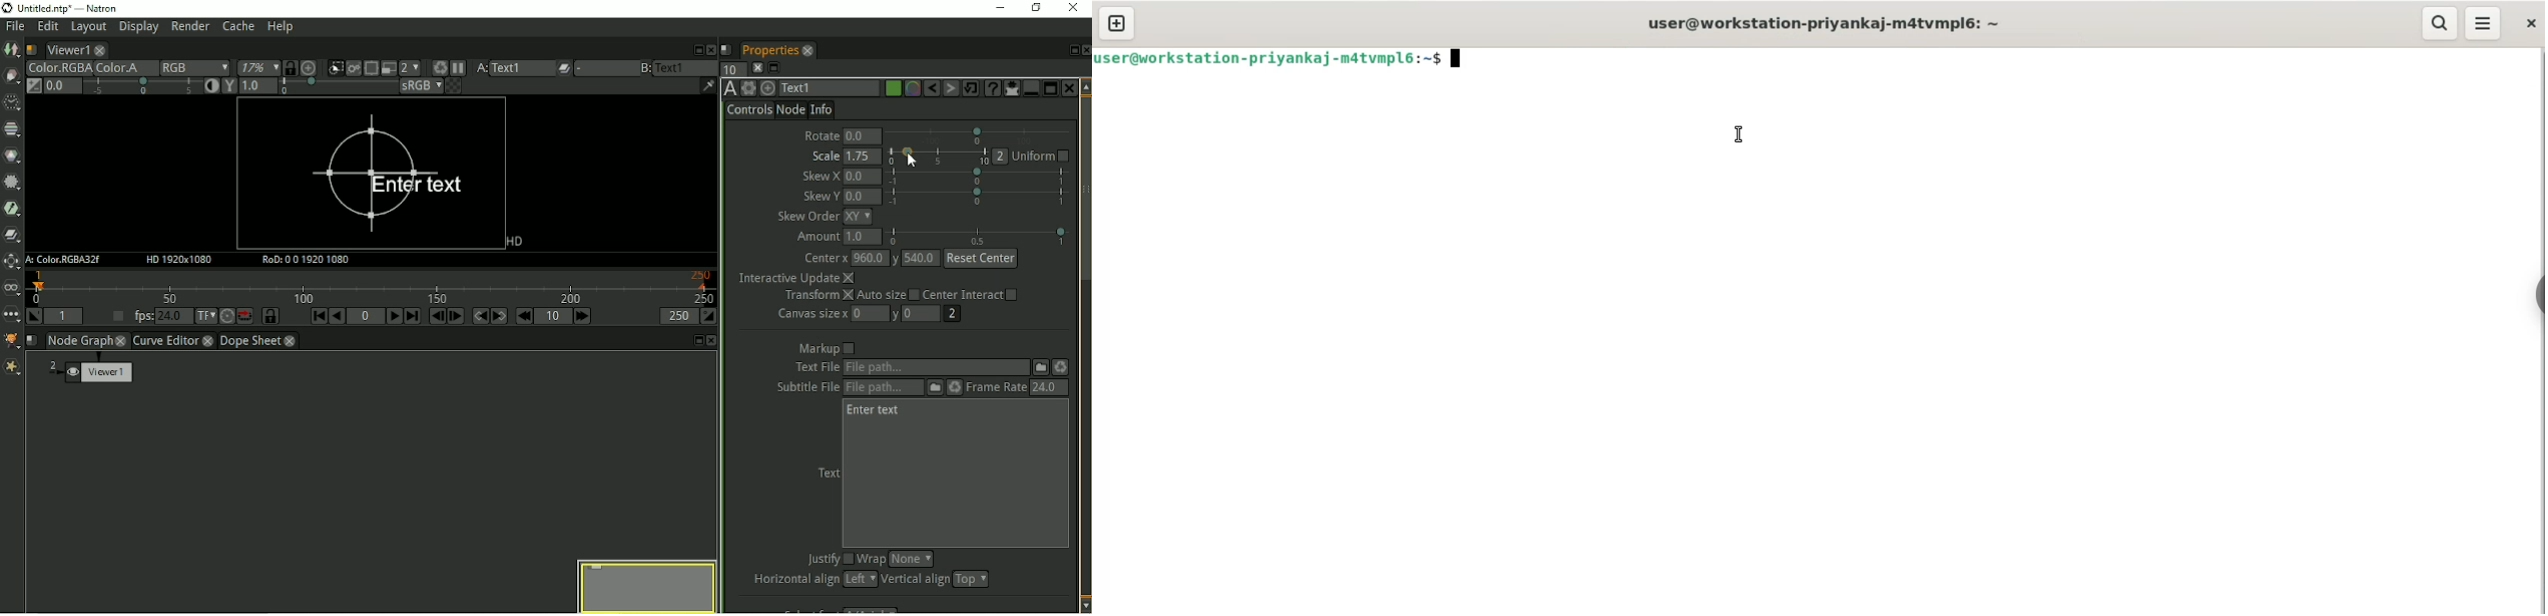  What do you see at coordinates (2539, 294) in the screenshot?
I see `sidebar` at bounding box center [2539, 294].